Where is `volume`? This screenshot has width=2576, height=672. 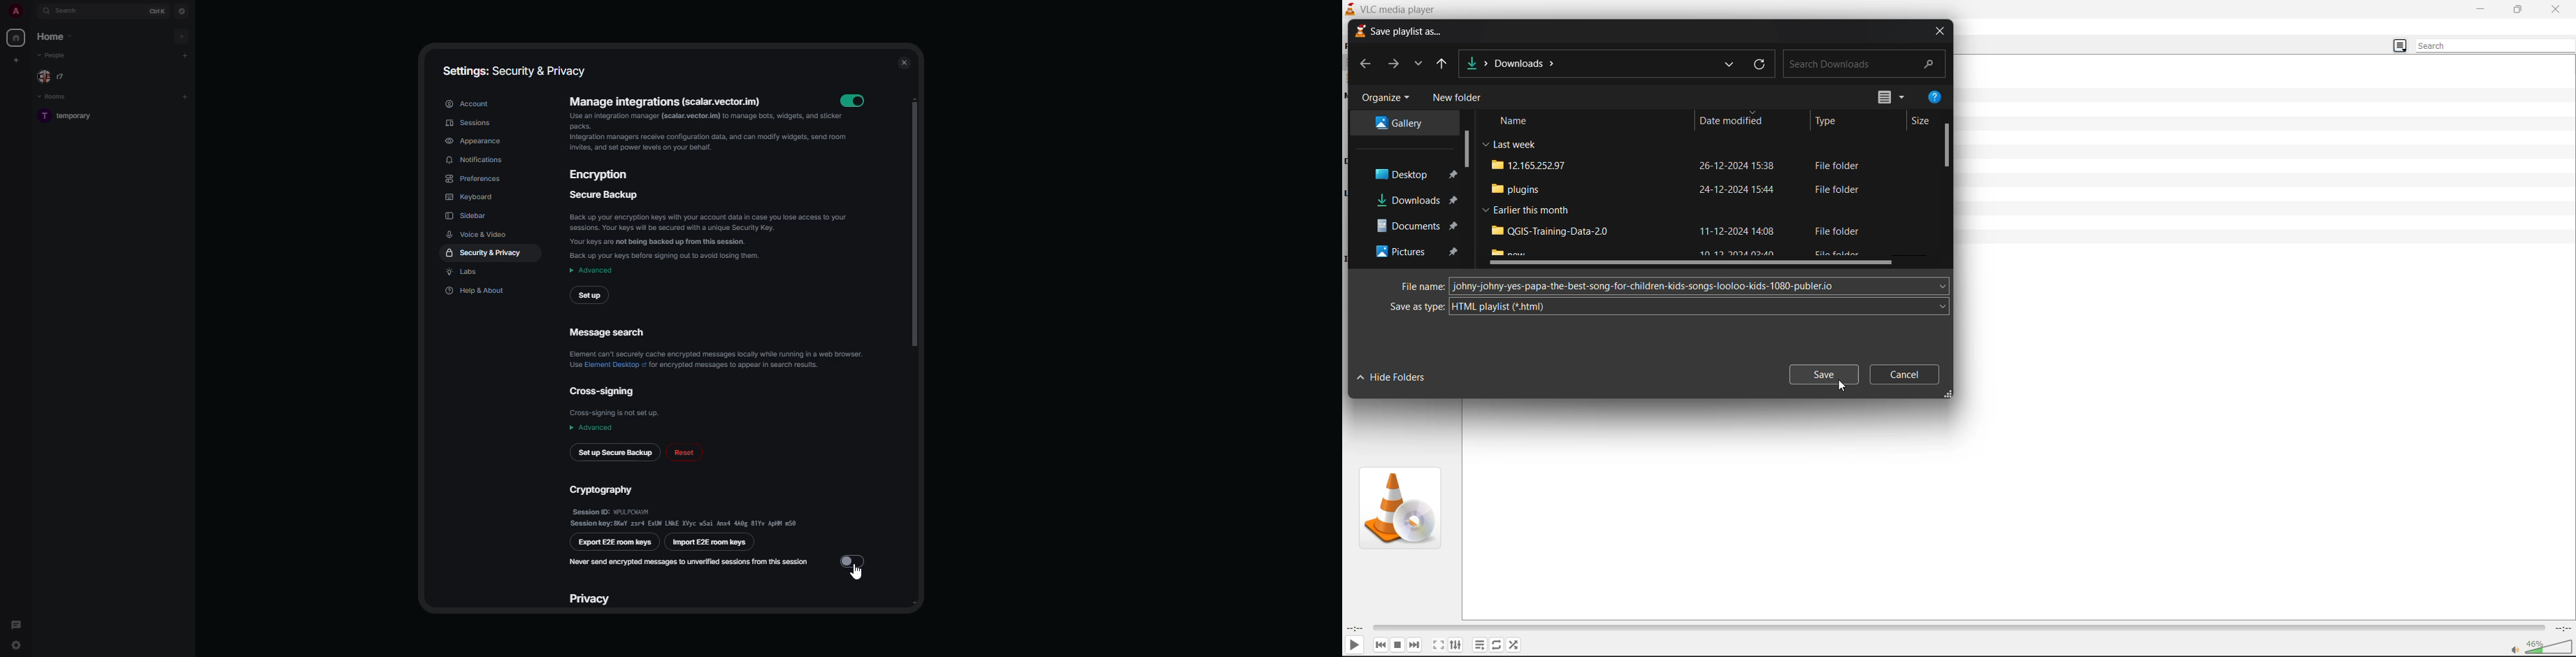
volume is located at coordinates (2542, 646).